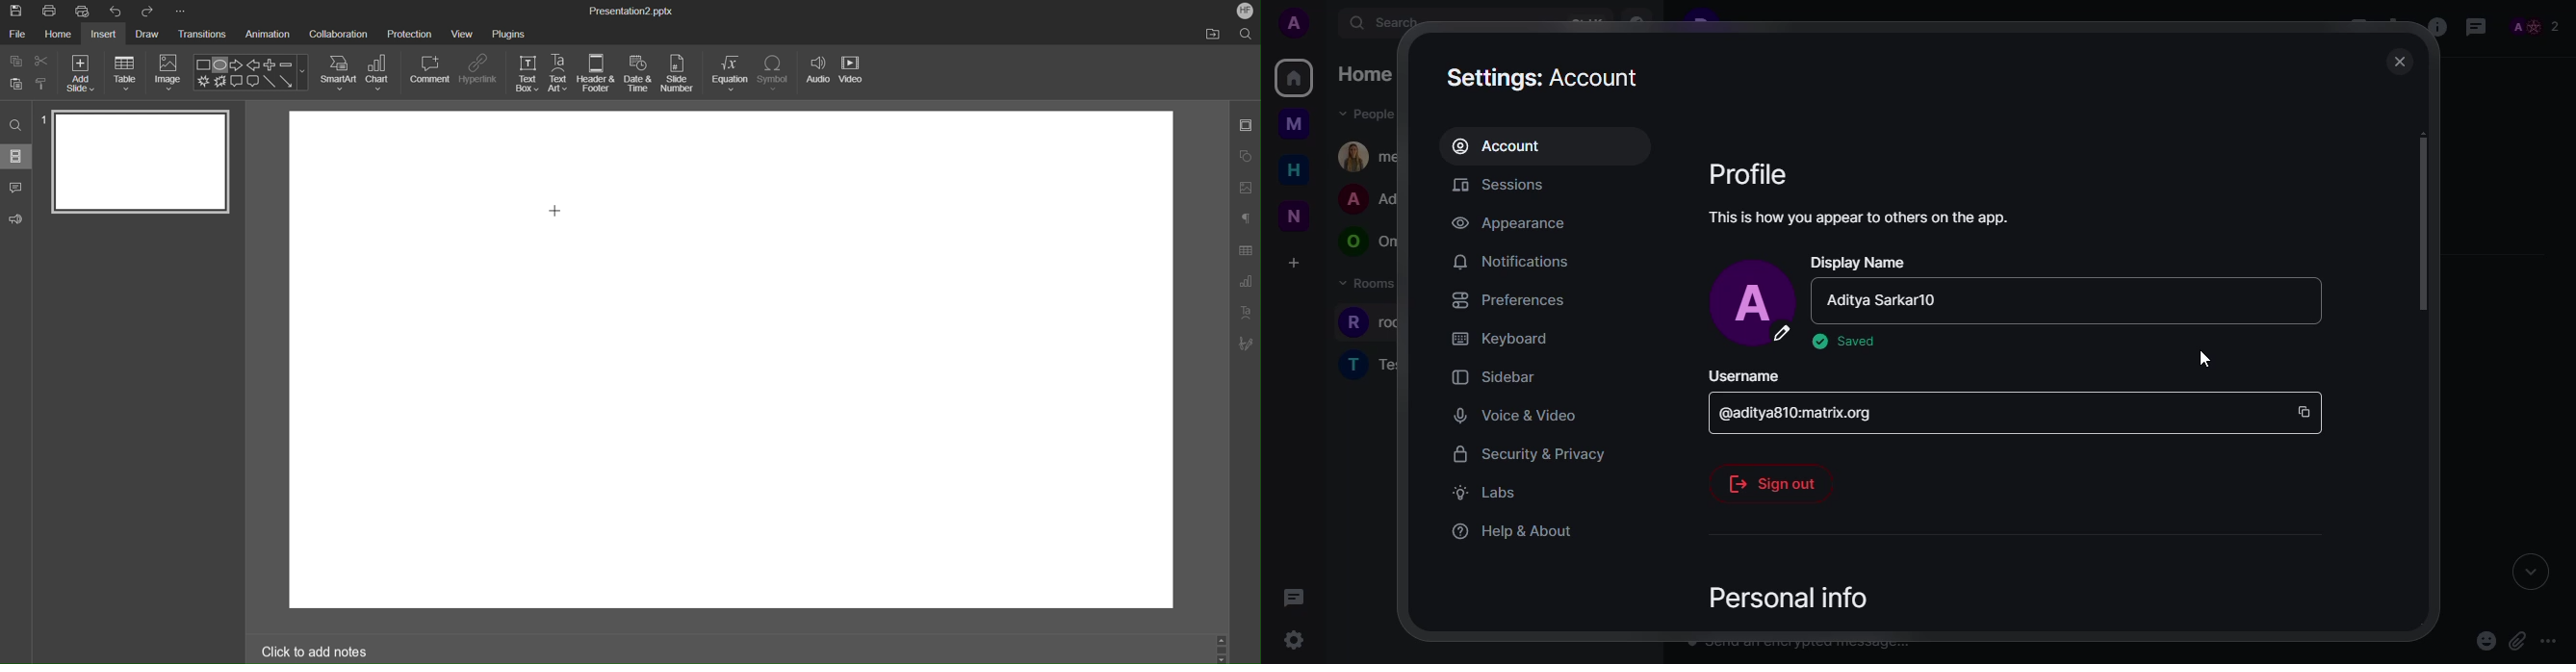  What do you see at coordinates (639, 74) in the screenshot?
I see `Date & Time` at bounding box center [639, 74].